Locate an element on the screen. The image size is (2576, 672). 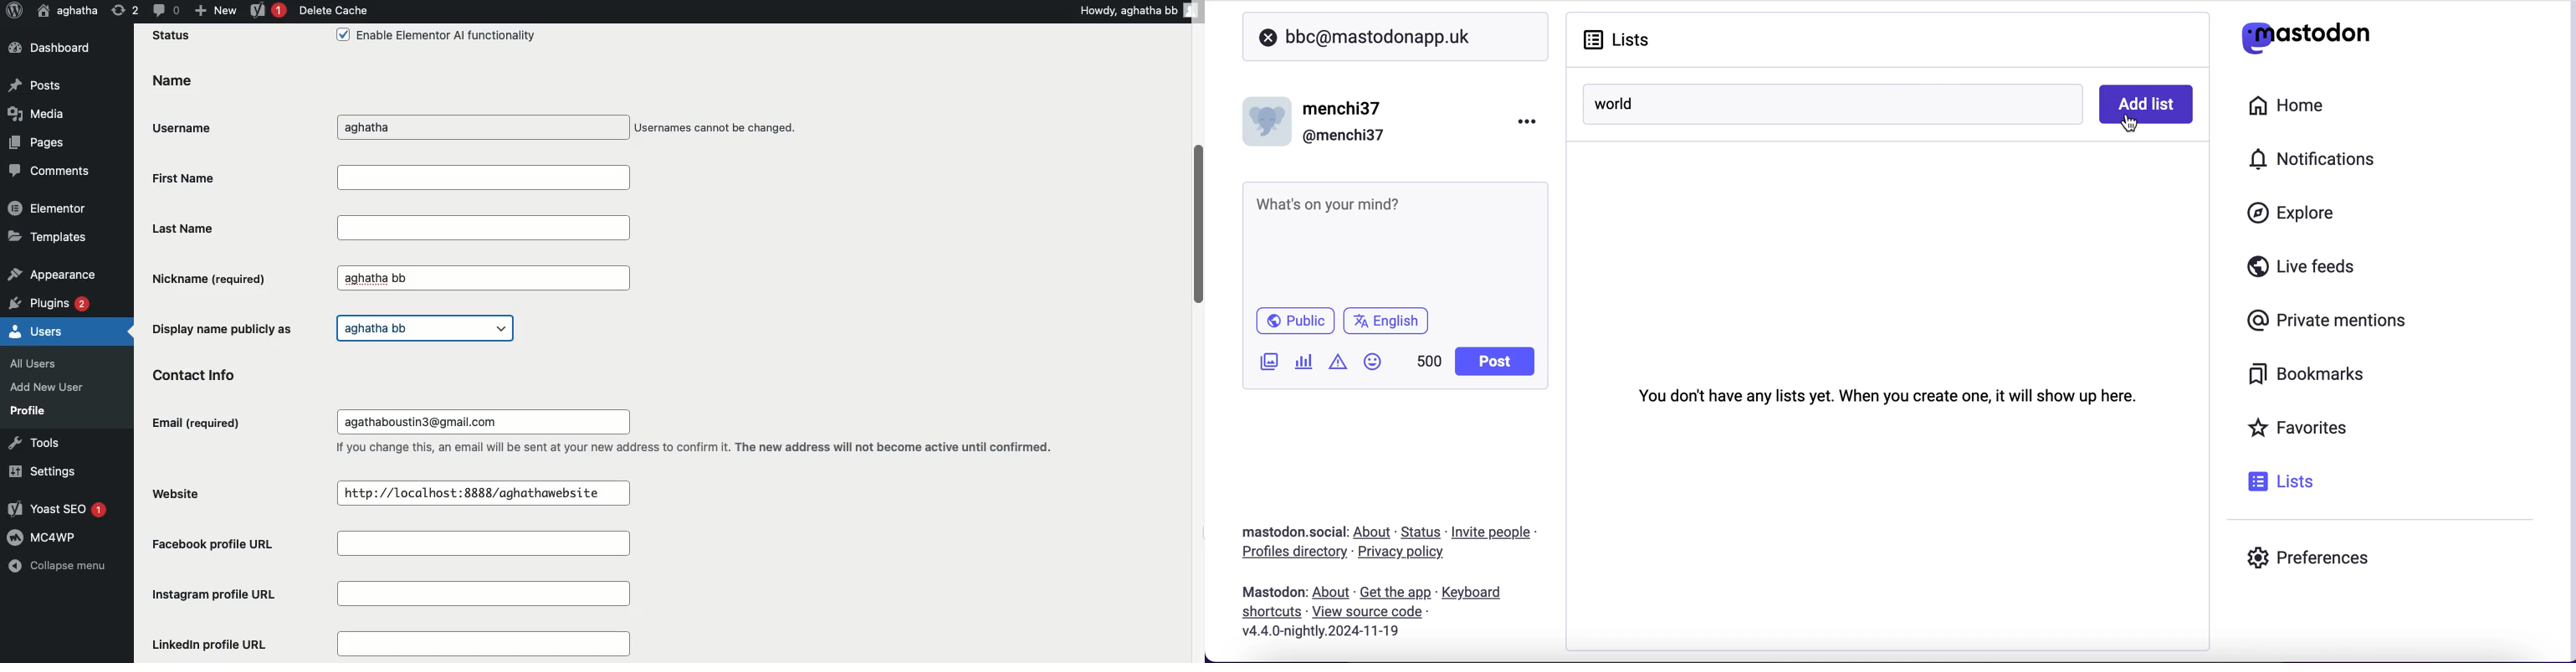
add a poll is located at coordinates (1302, 365).